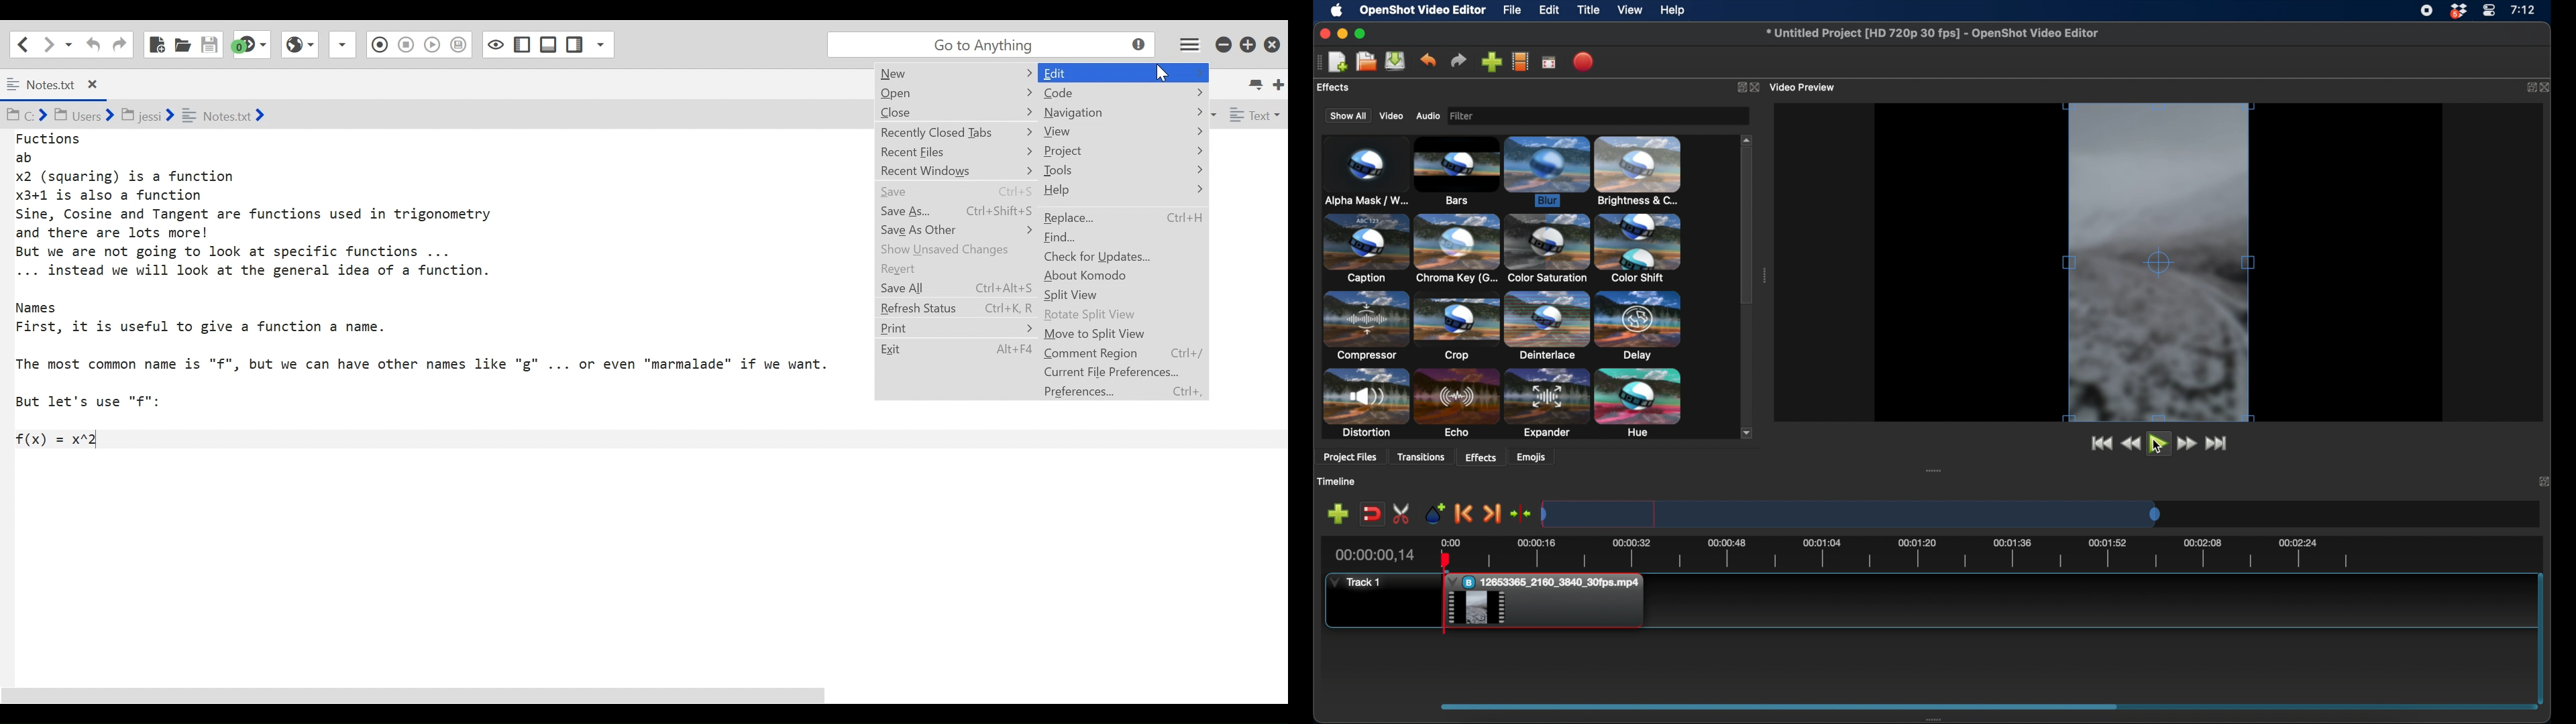 The width and height of the screenshot is (2576, 728). What do you see at coordinates (994, 45) in the screenshot?
I see `go to anything` at bounding box center [994, 45].